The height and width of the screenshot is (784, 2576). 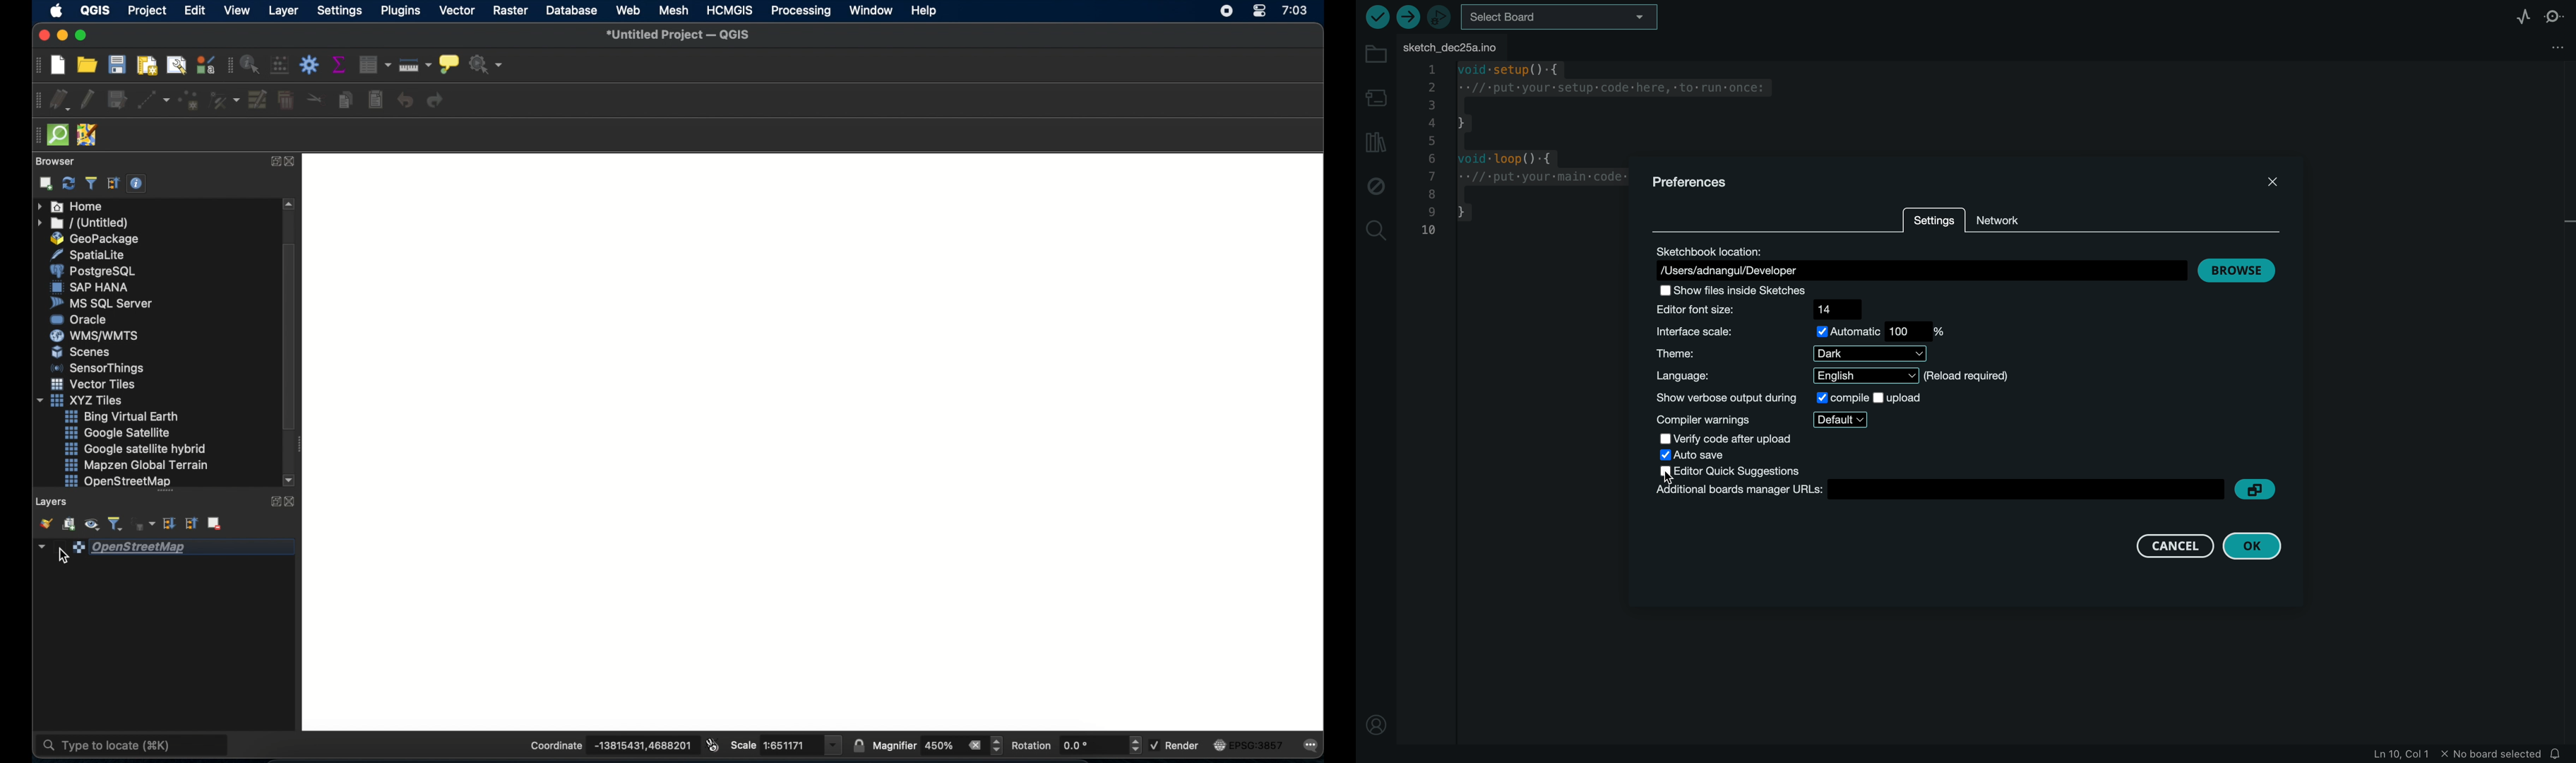 I want to click on untitled, so click(x=85, y=222).